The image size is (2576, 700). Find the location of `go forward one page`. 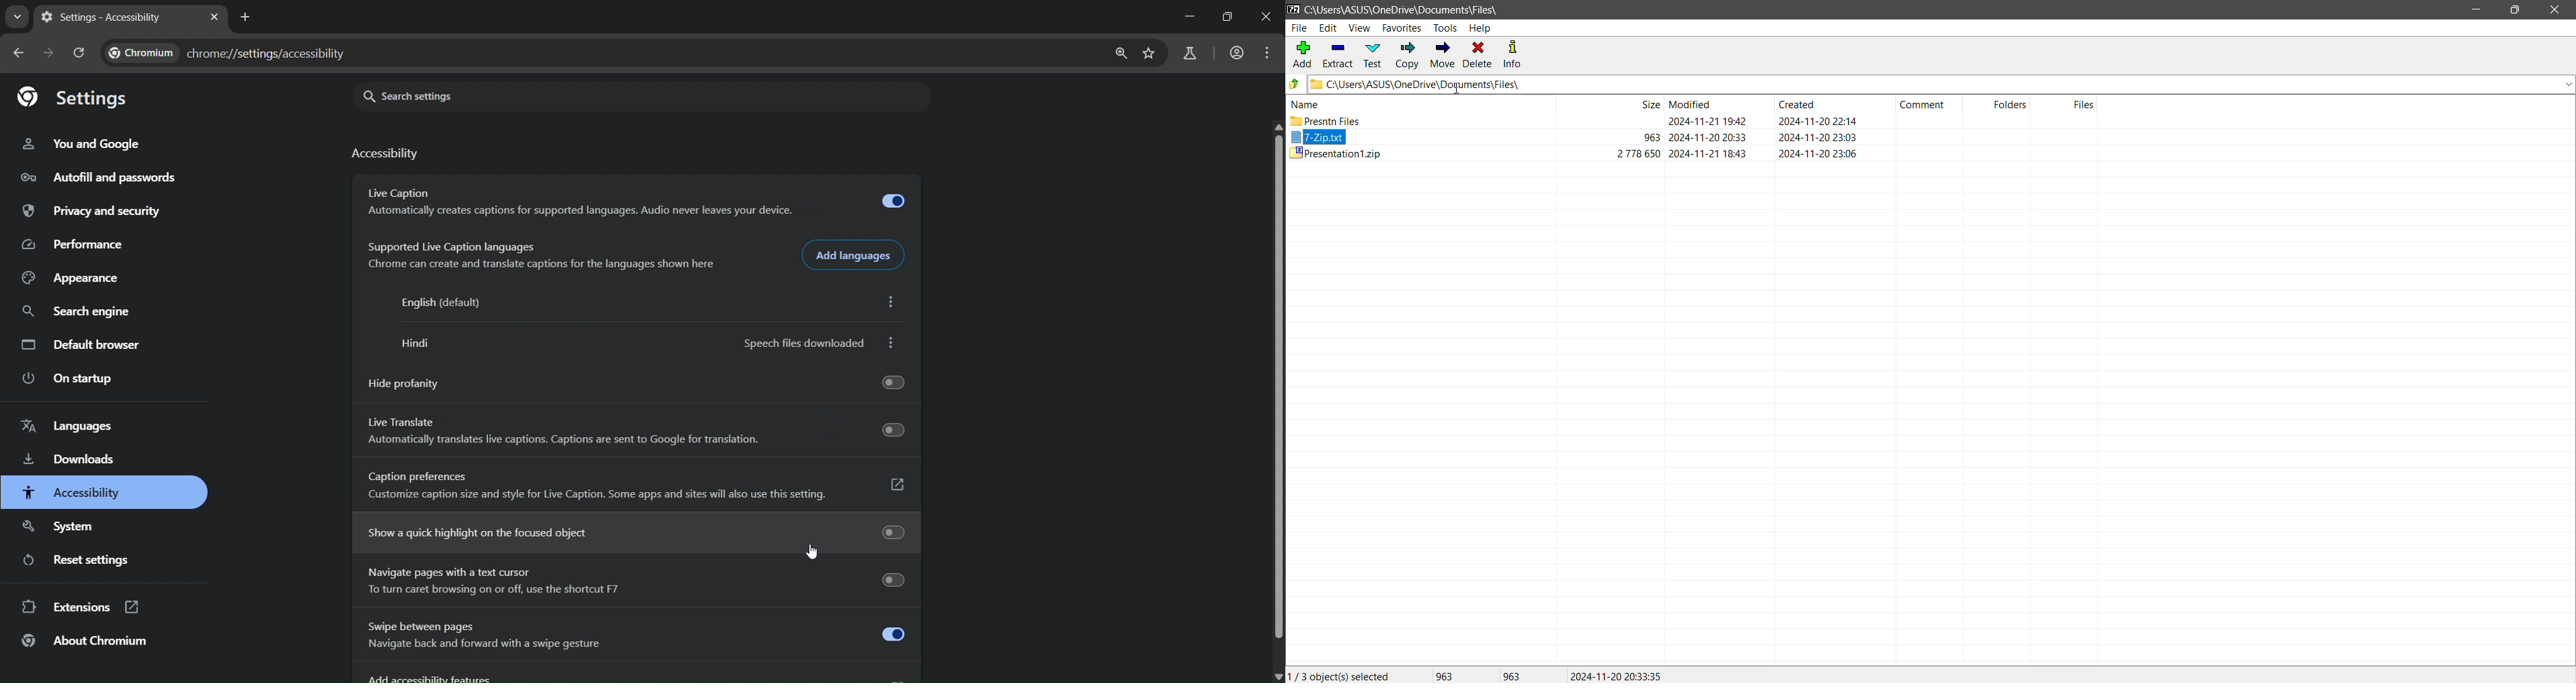

go forward one page is located at coordinates (51, 54).